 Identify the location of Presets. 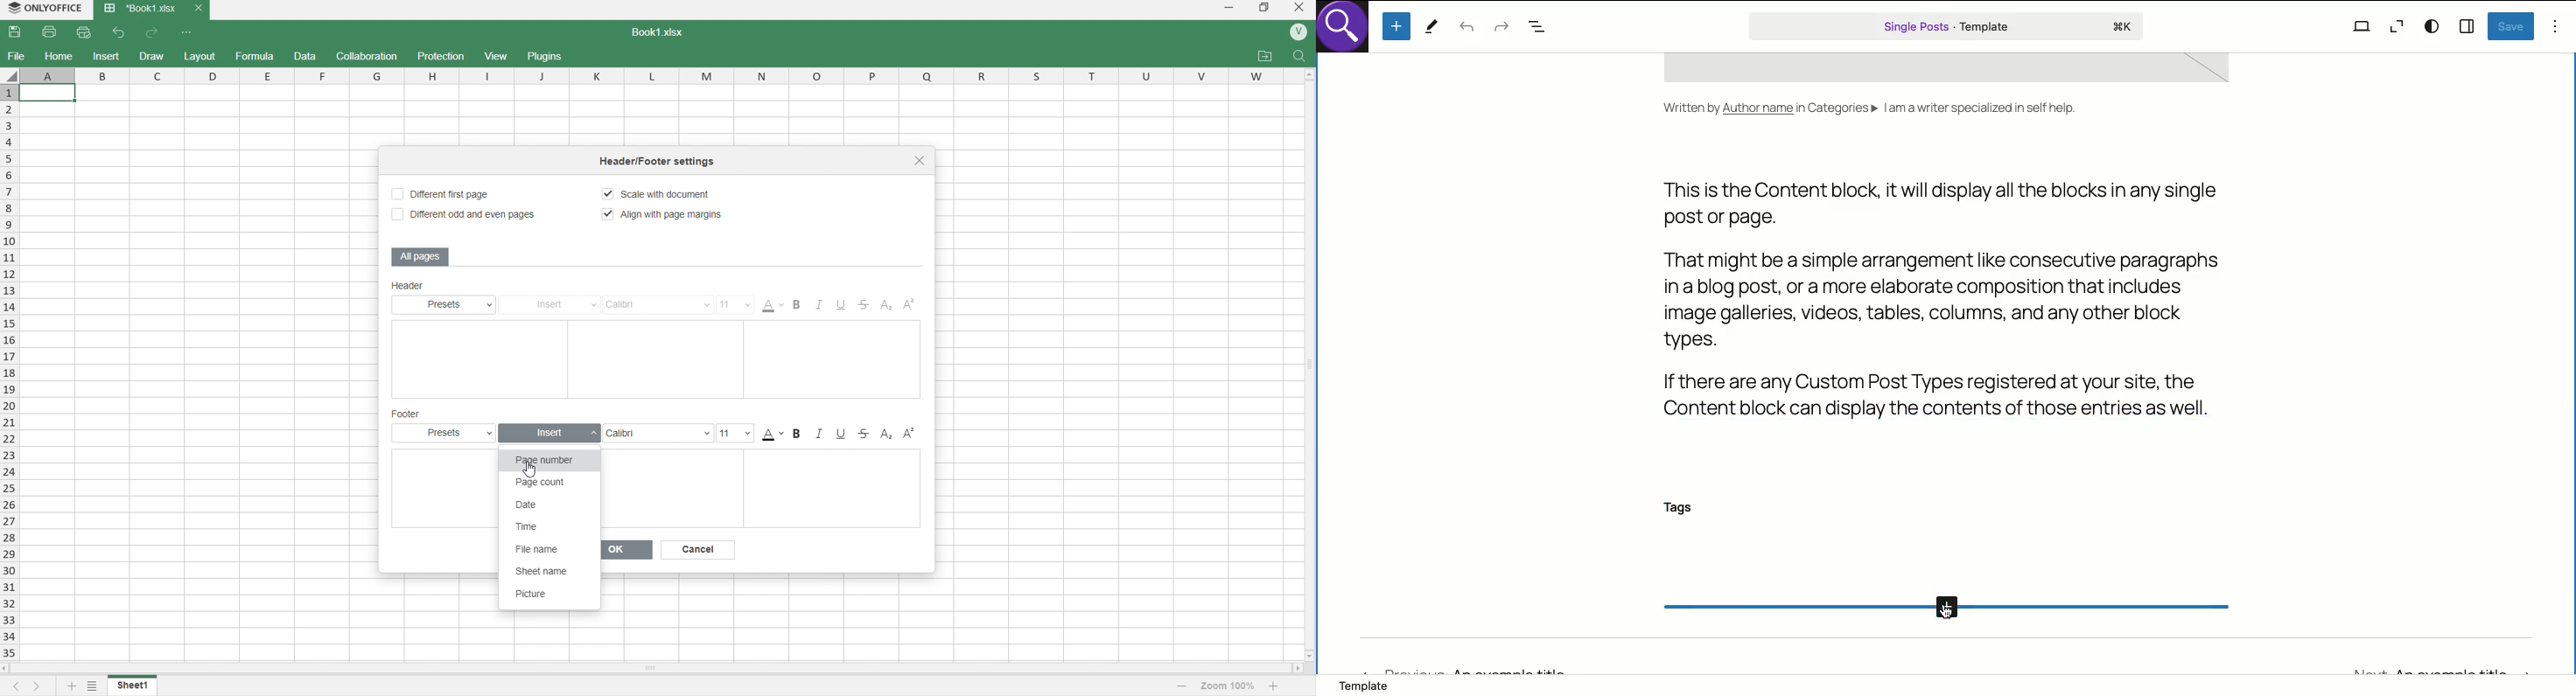
(448, 432).